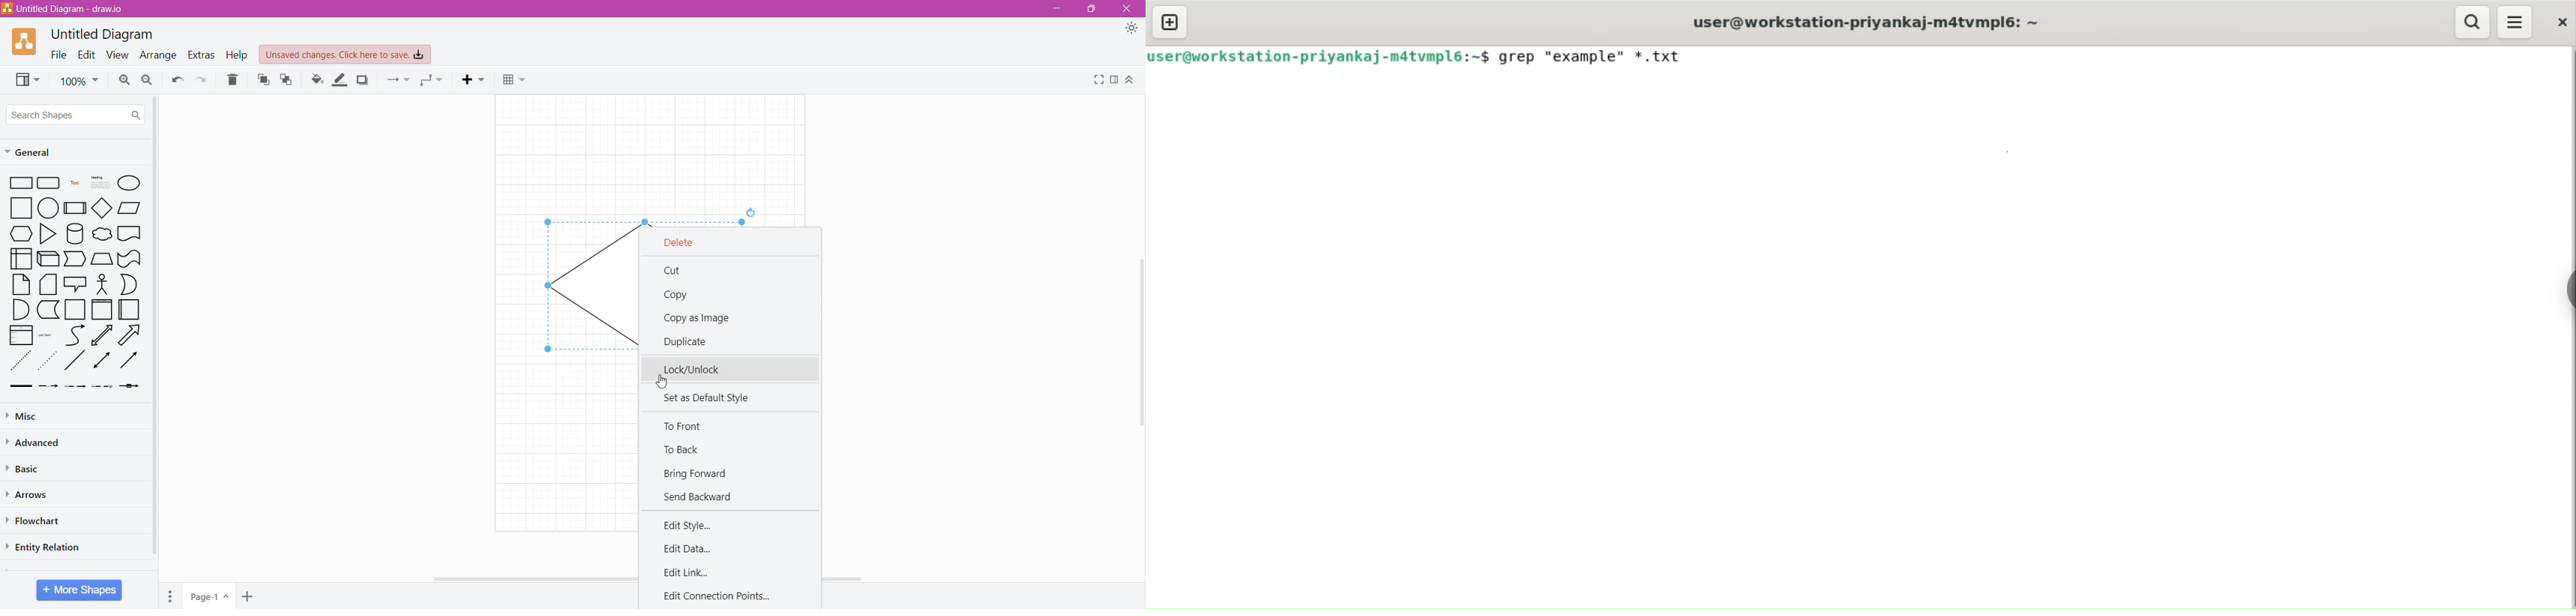  Describe the element at coordinates (399, 79) in the screenshot. I see `Connection` at that location.